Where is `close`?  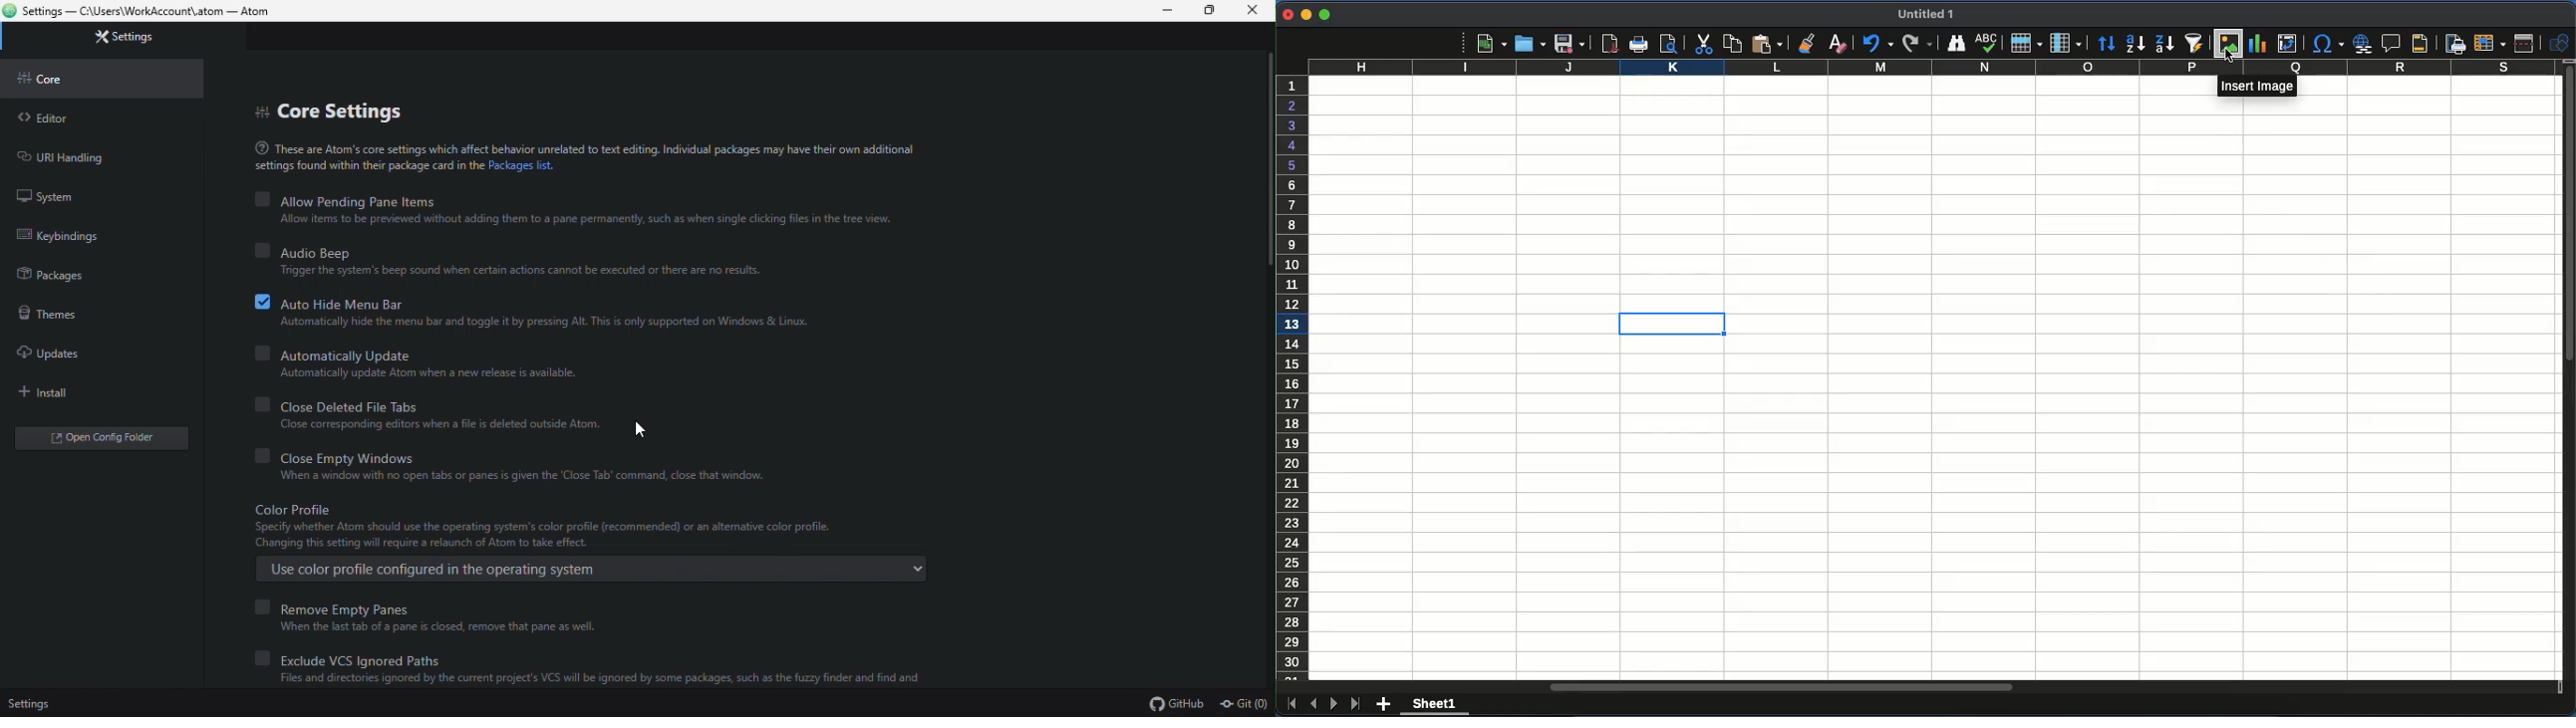 close is located at coordinates (1285, 14).